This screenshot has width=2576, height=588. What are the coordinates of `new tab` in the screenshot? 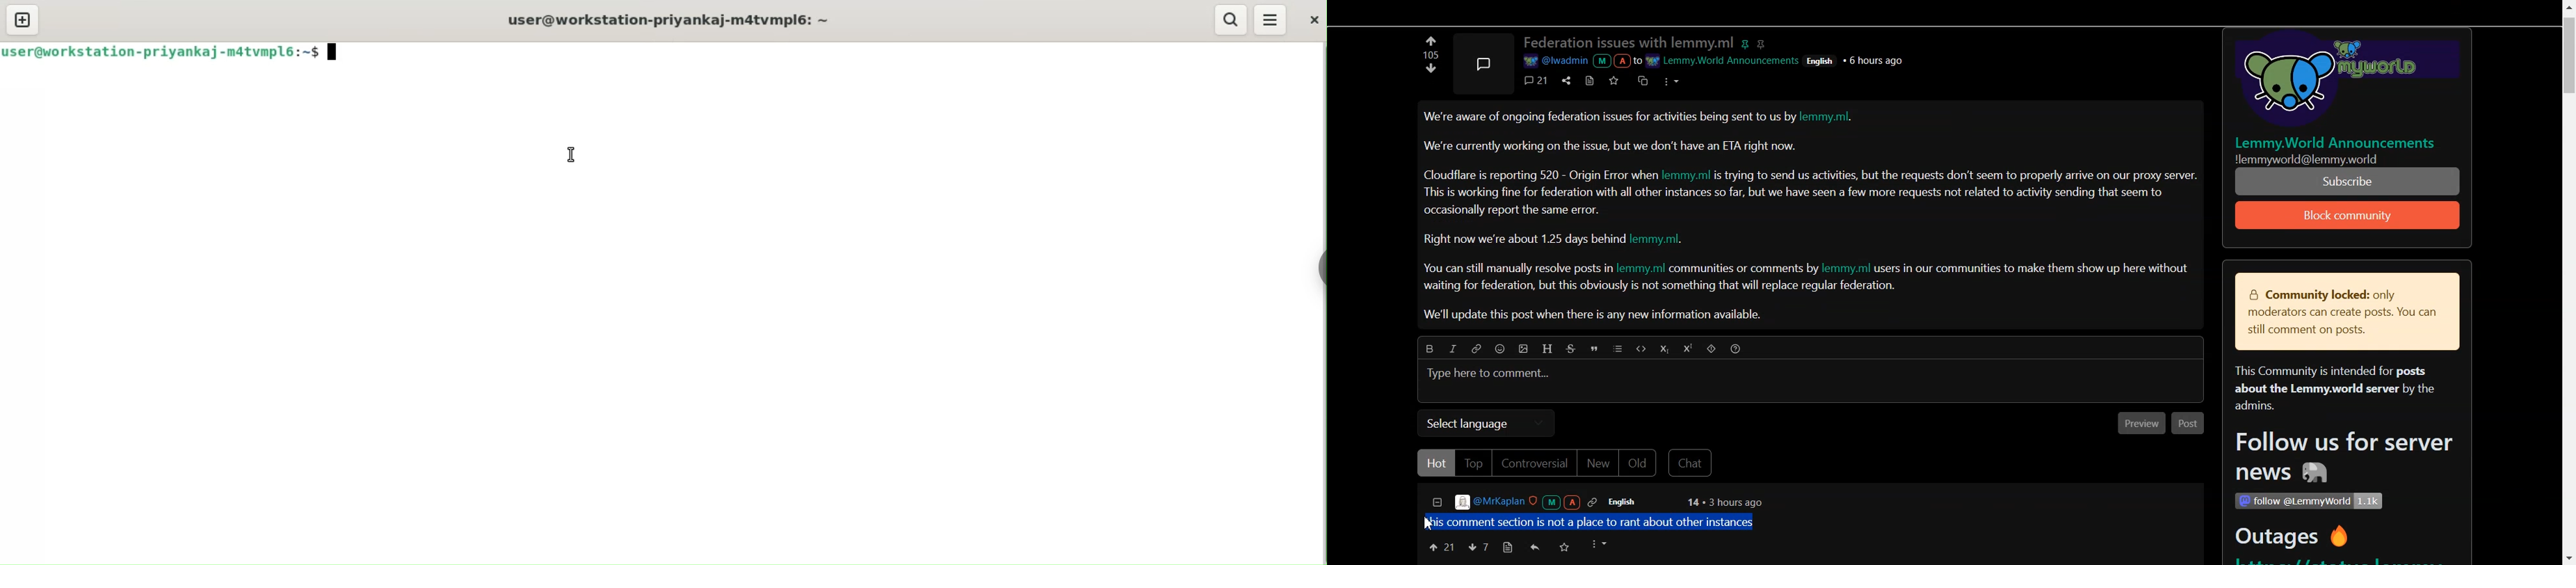 It's located at (22, 21).